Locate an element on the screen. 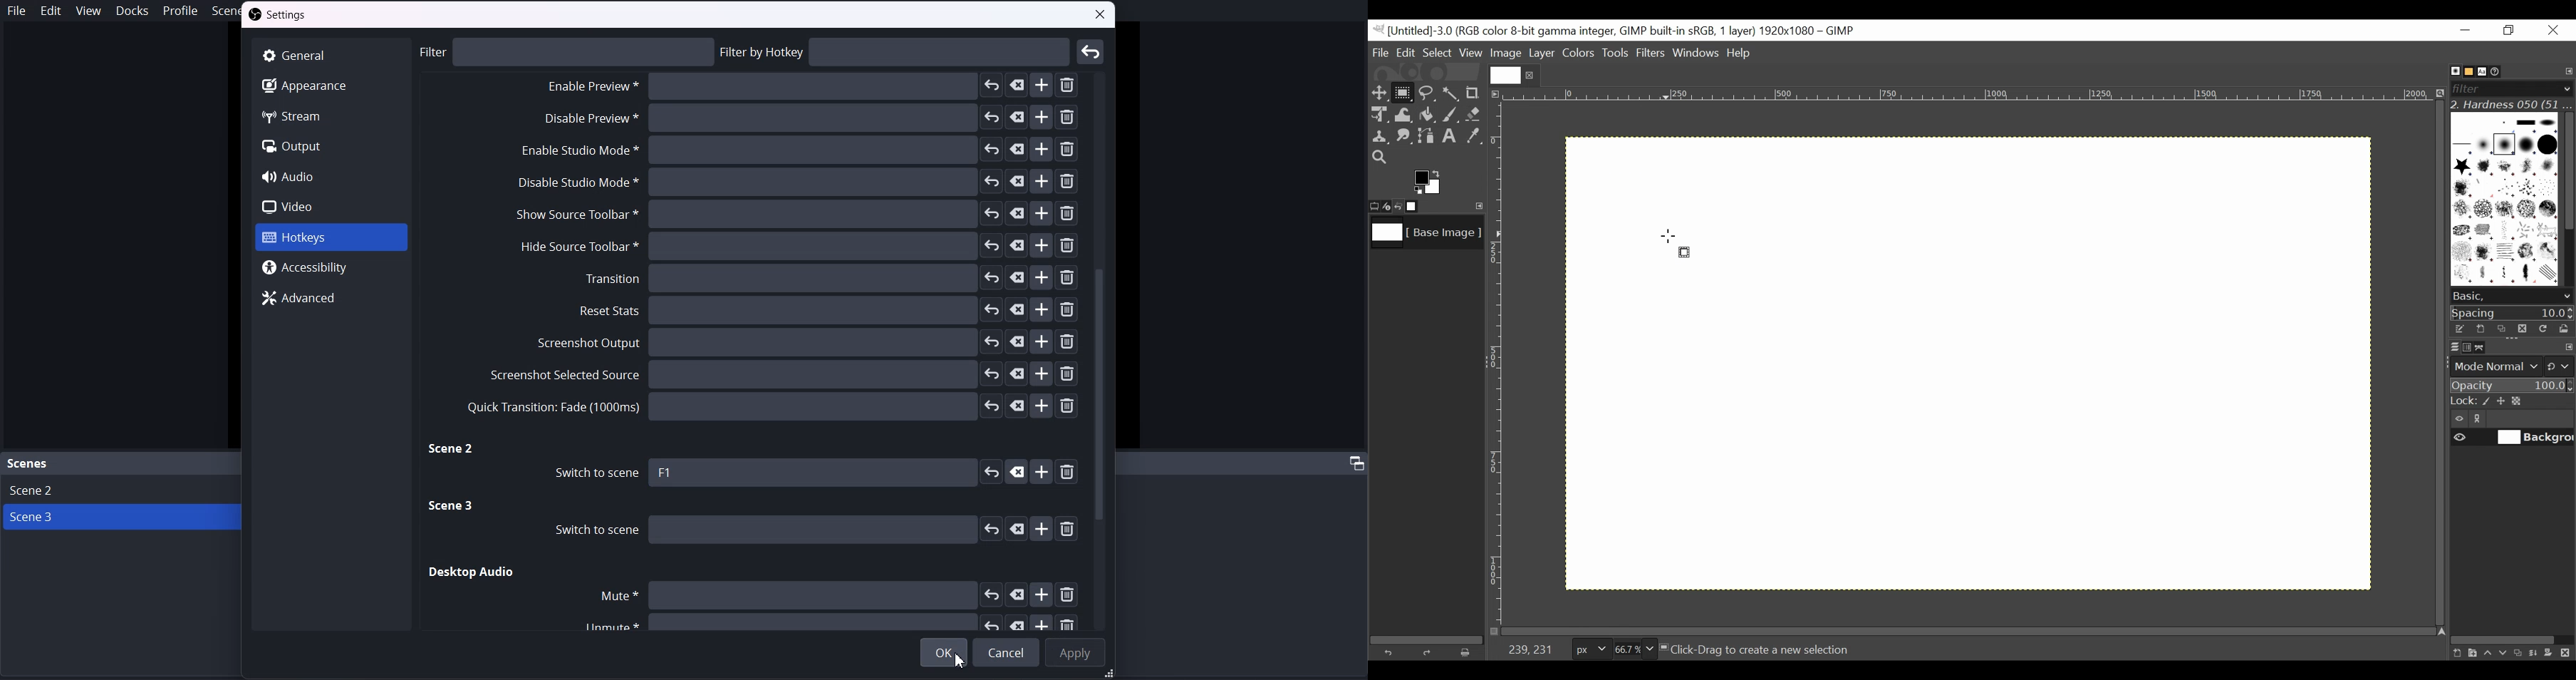  Unmute is located at coordinates (824, 622).